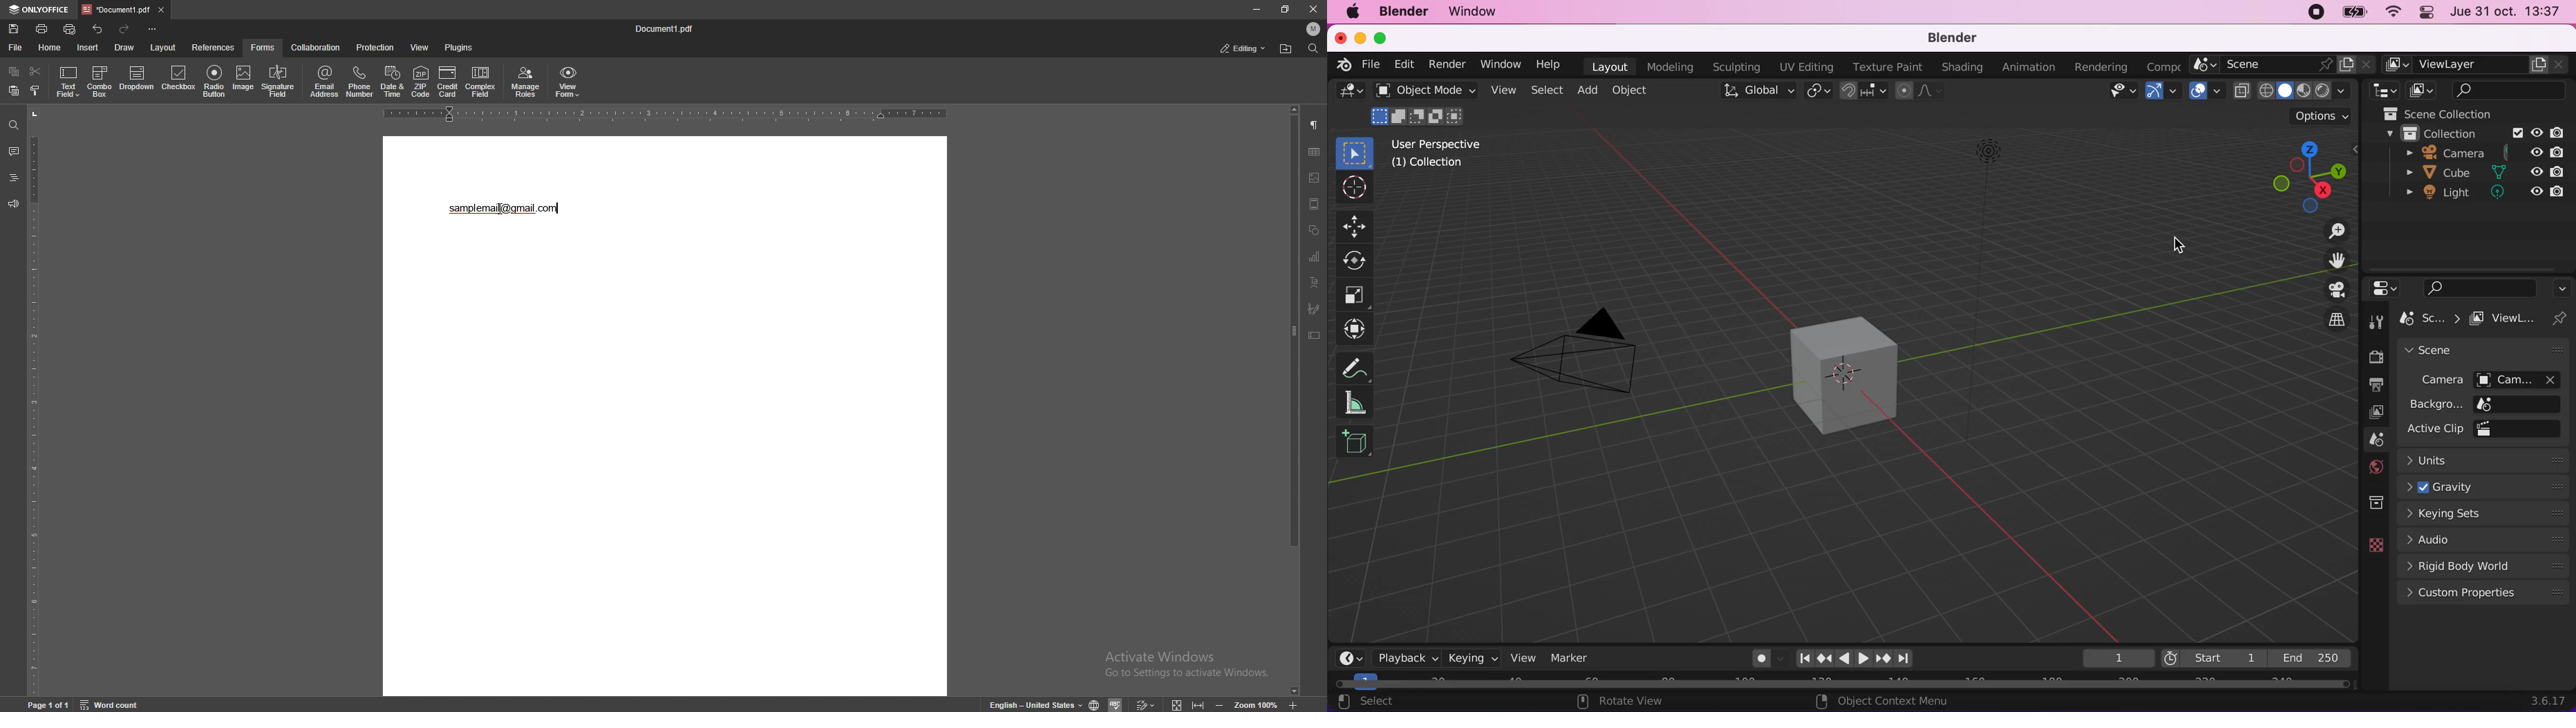 The height and width of the screenshot is (728, 2576). Describe the element at coordinates (316, 47) in the screenshot. I see `collaboration` at that location.